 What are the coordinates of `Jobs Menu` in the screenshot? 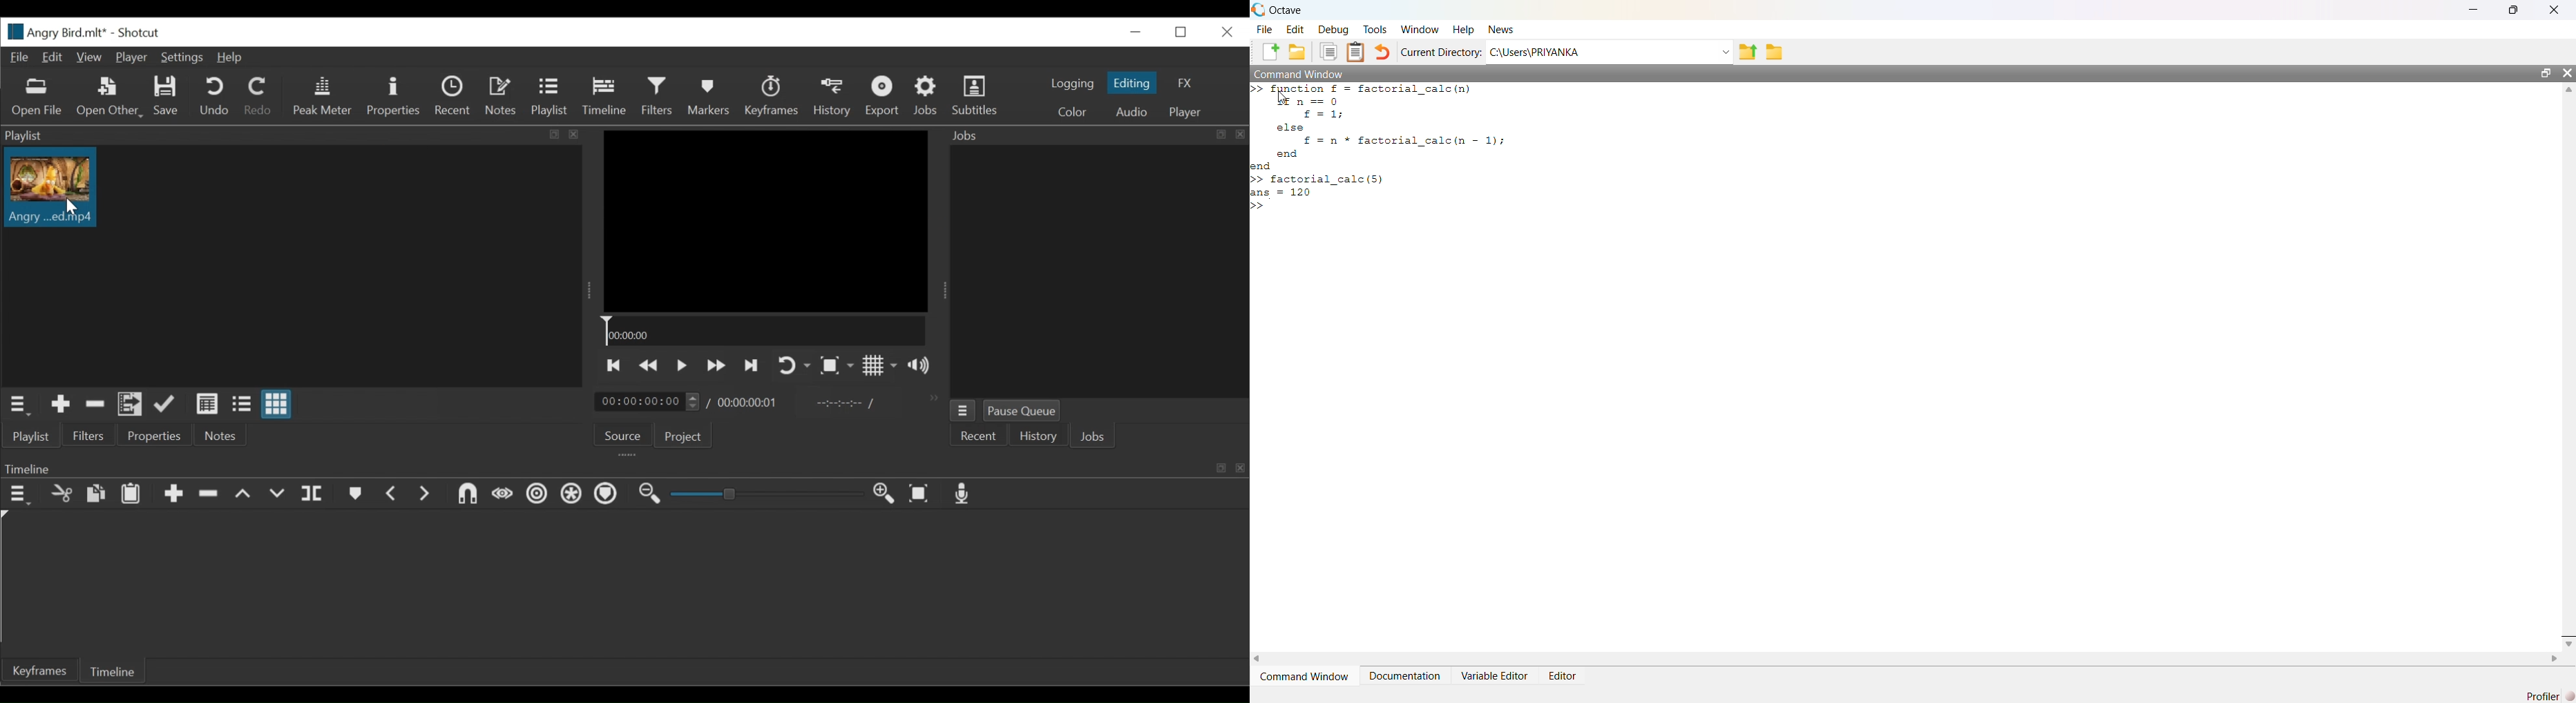 It's located at (963, 412).